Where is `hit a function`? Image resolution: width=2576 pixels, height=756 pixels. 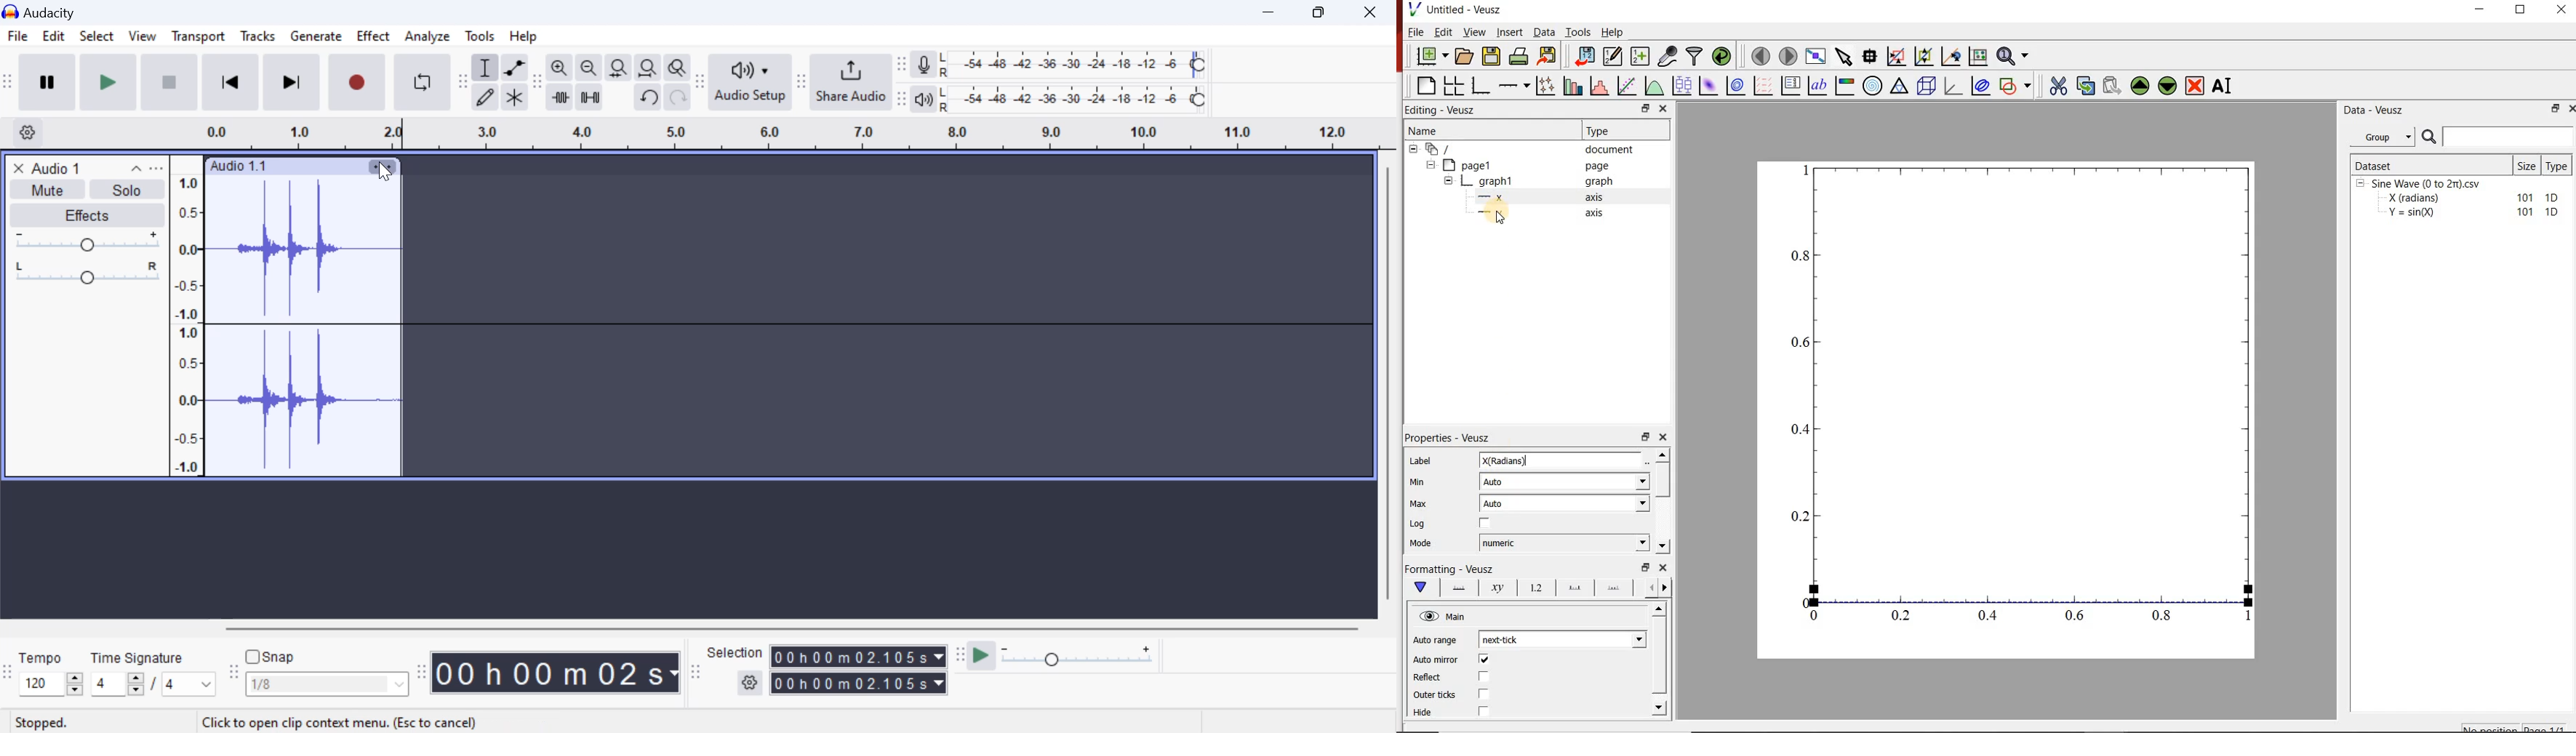 hit a function is located at coordinates (1628, 86).